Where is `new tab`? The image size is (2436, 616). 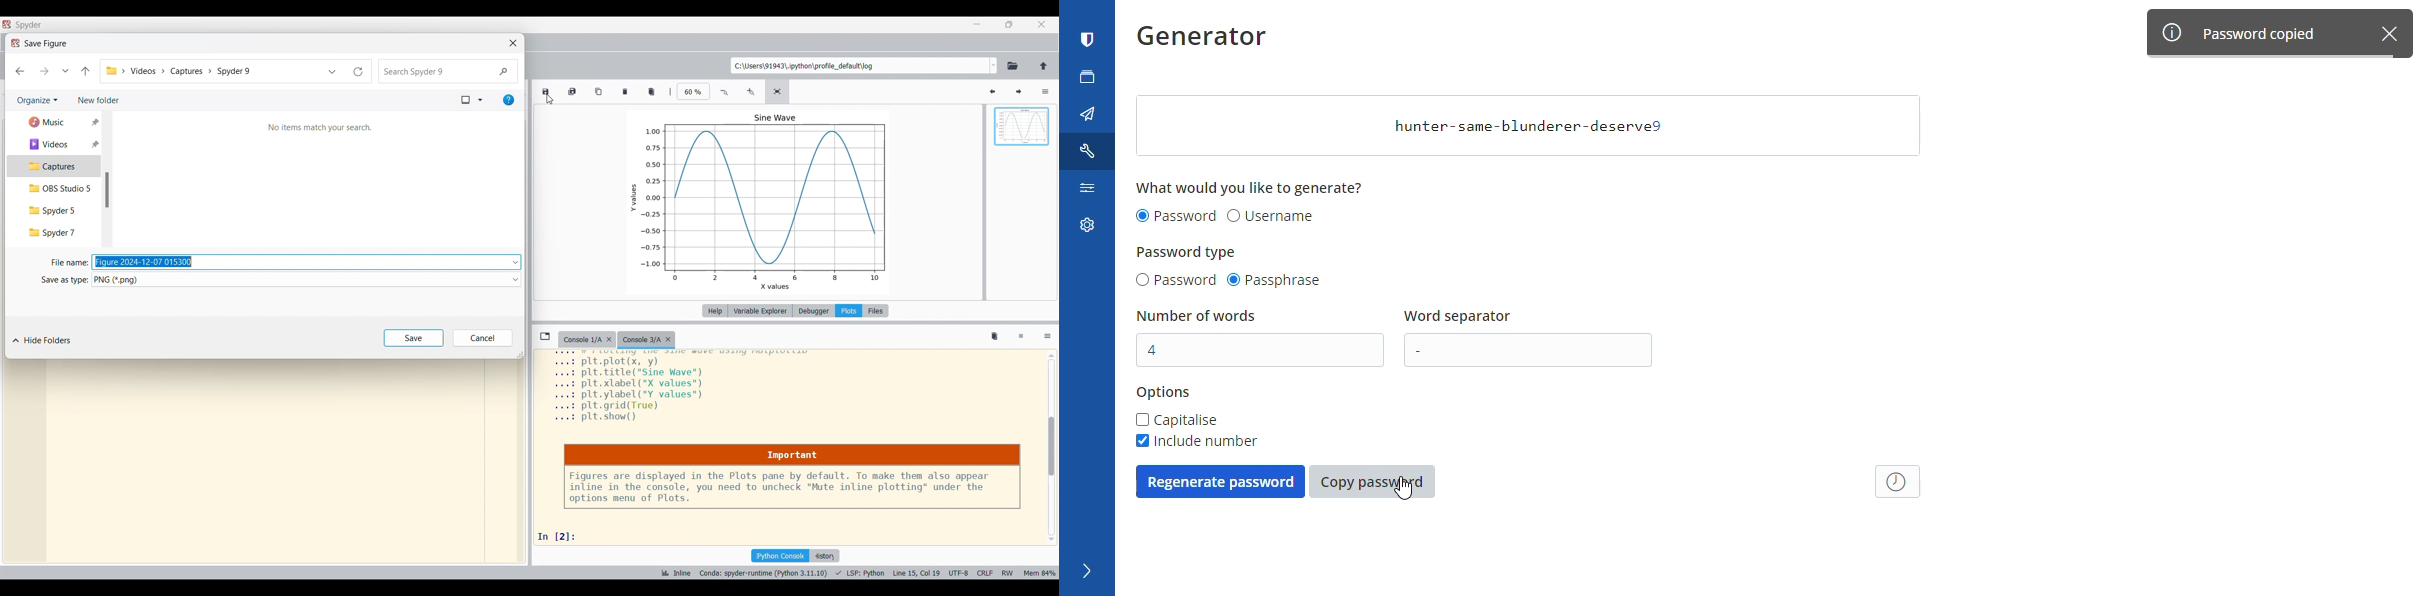
new tab is located at coordinates (1088, 77).